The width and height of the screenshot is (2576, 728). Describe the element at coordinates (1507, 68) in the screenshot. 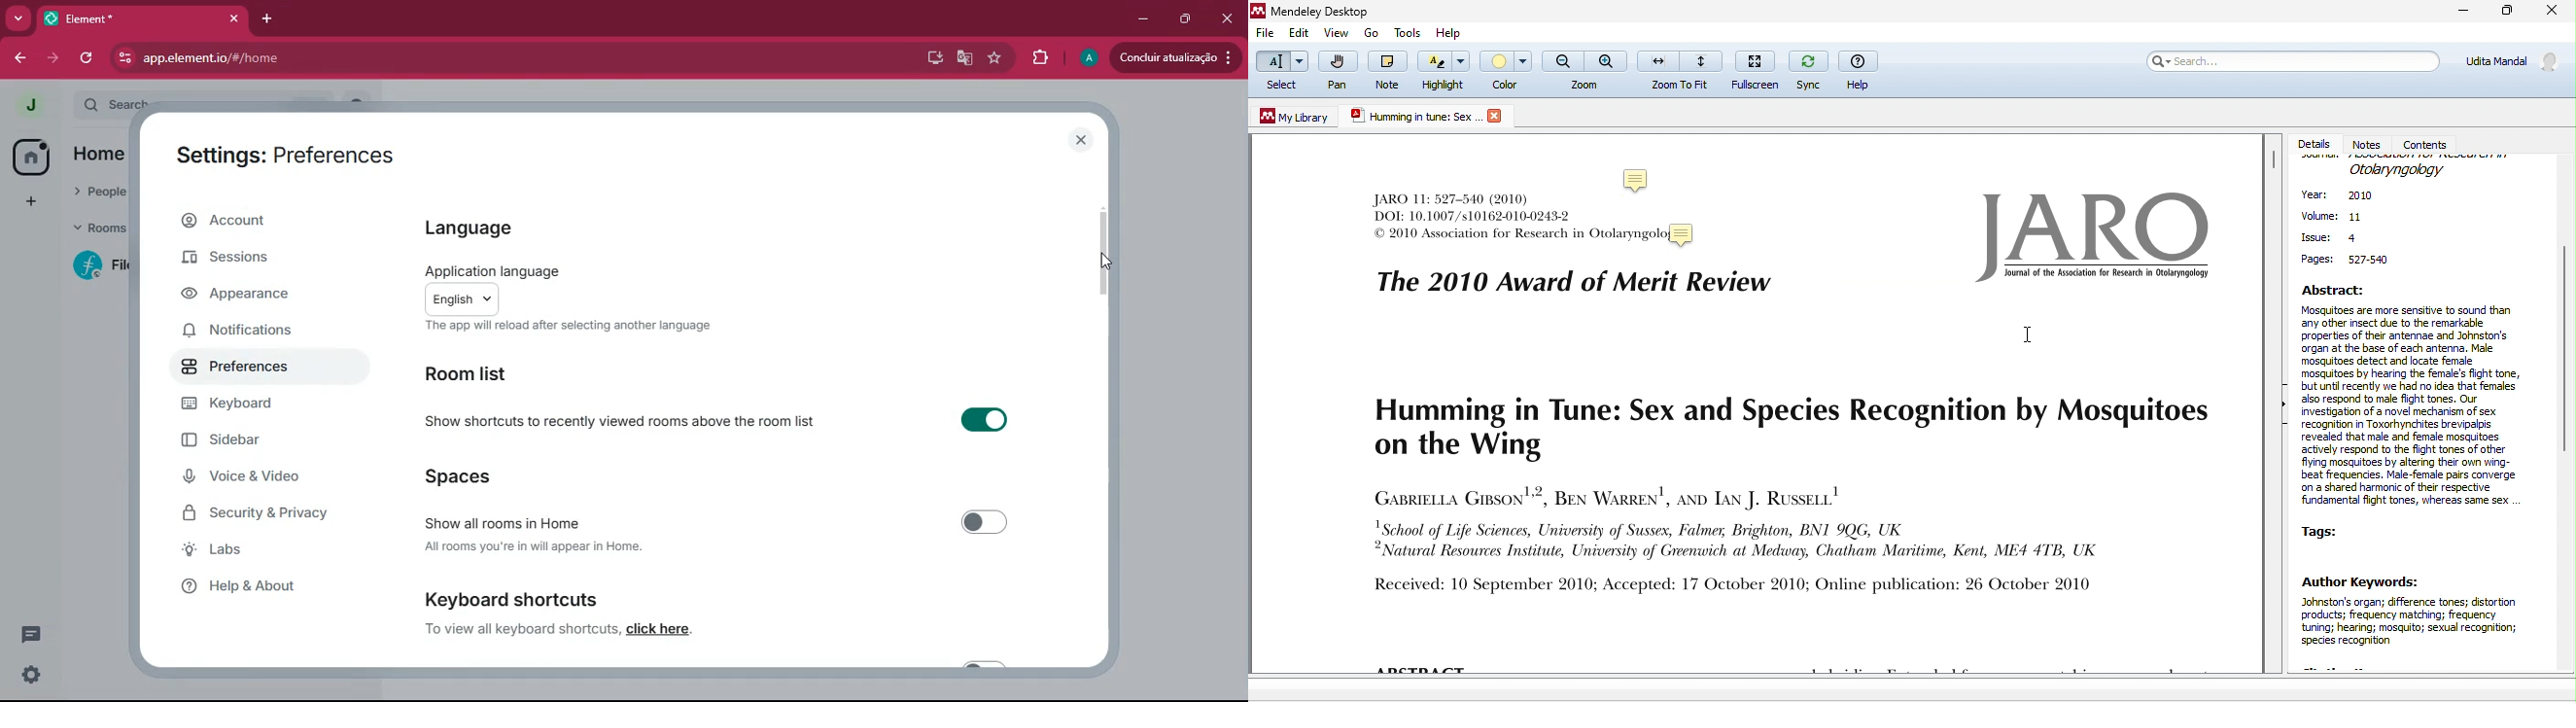

I see `color` at that location.